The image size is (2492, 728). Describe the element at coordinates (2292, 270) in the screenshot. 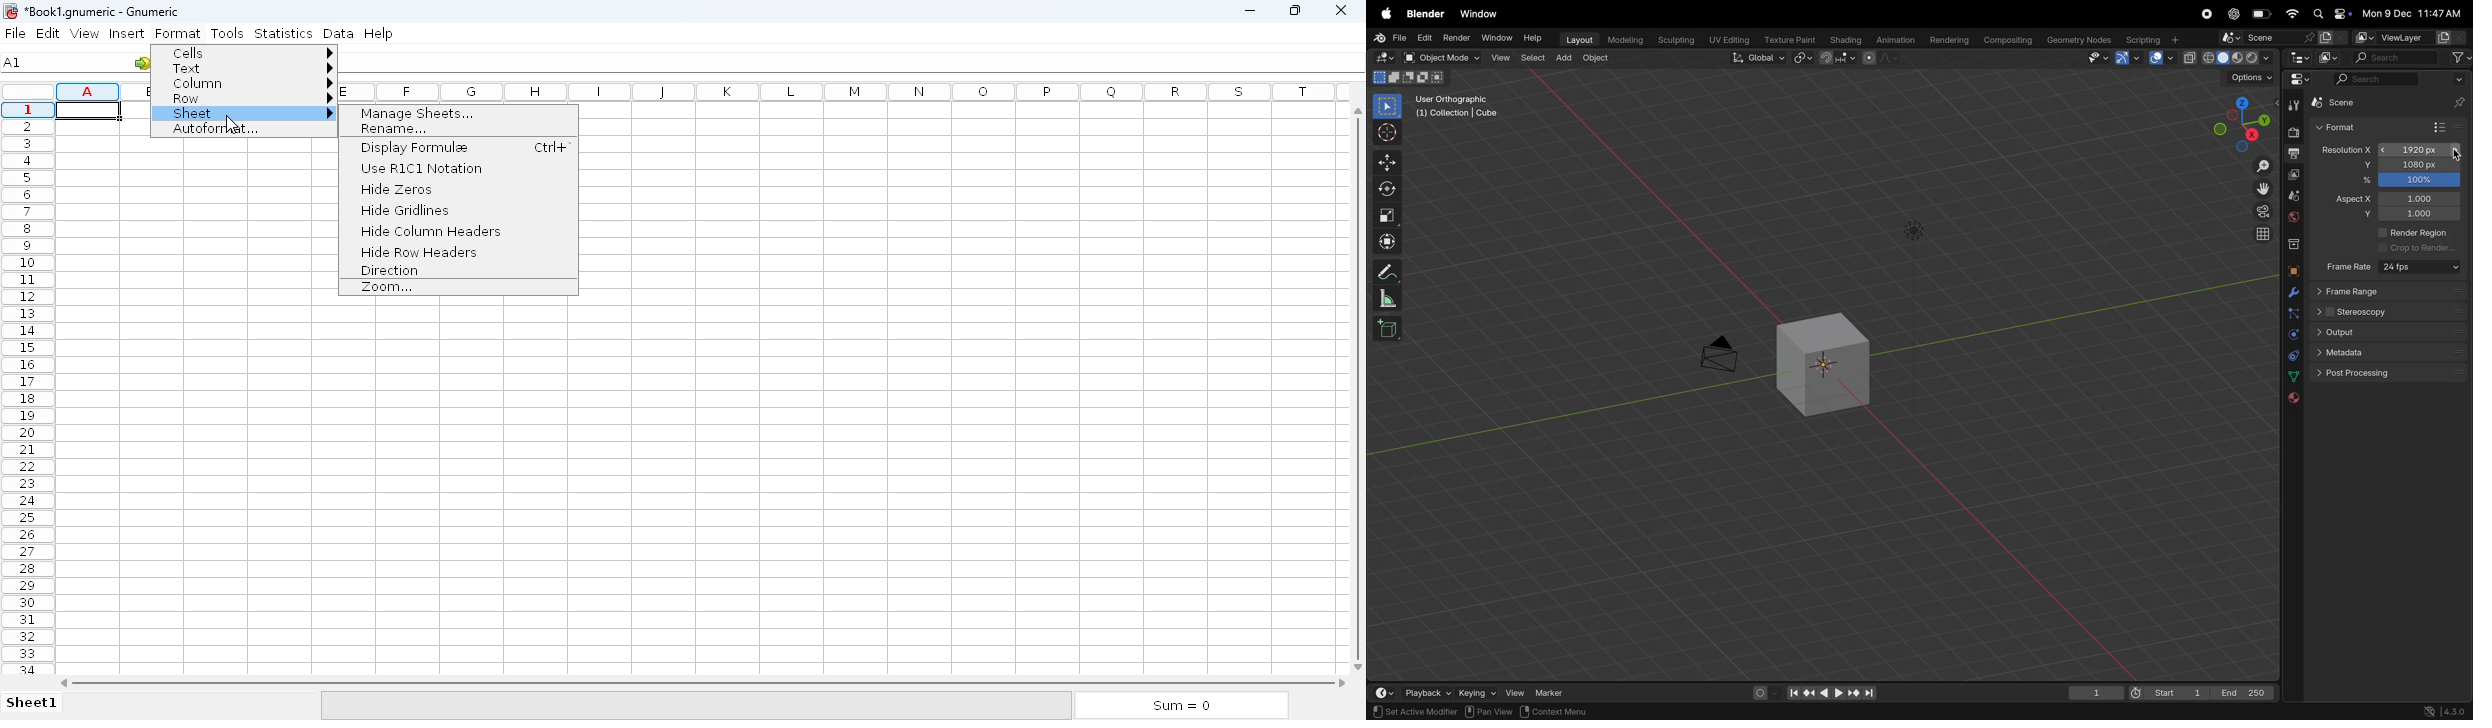

I see `object` at that location.